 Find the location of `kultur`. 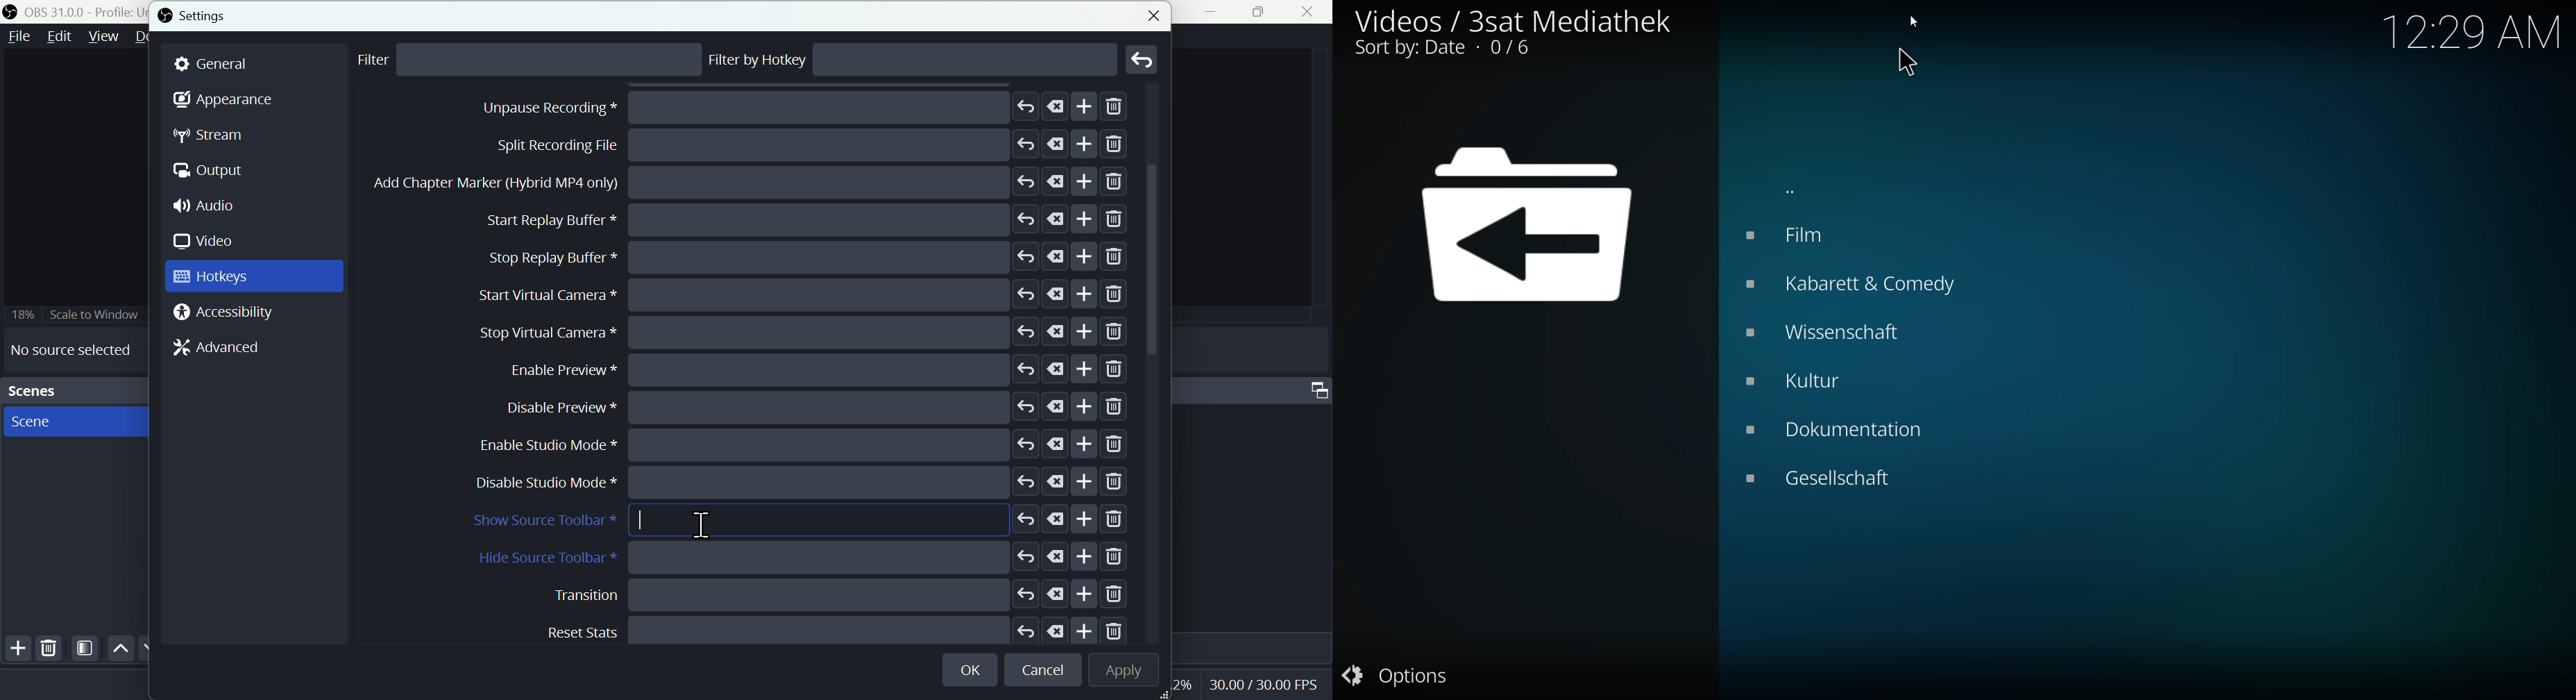

kultur is located at coordinates (1808, 380).